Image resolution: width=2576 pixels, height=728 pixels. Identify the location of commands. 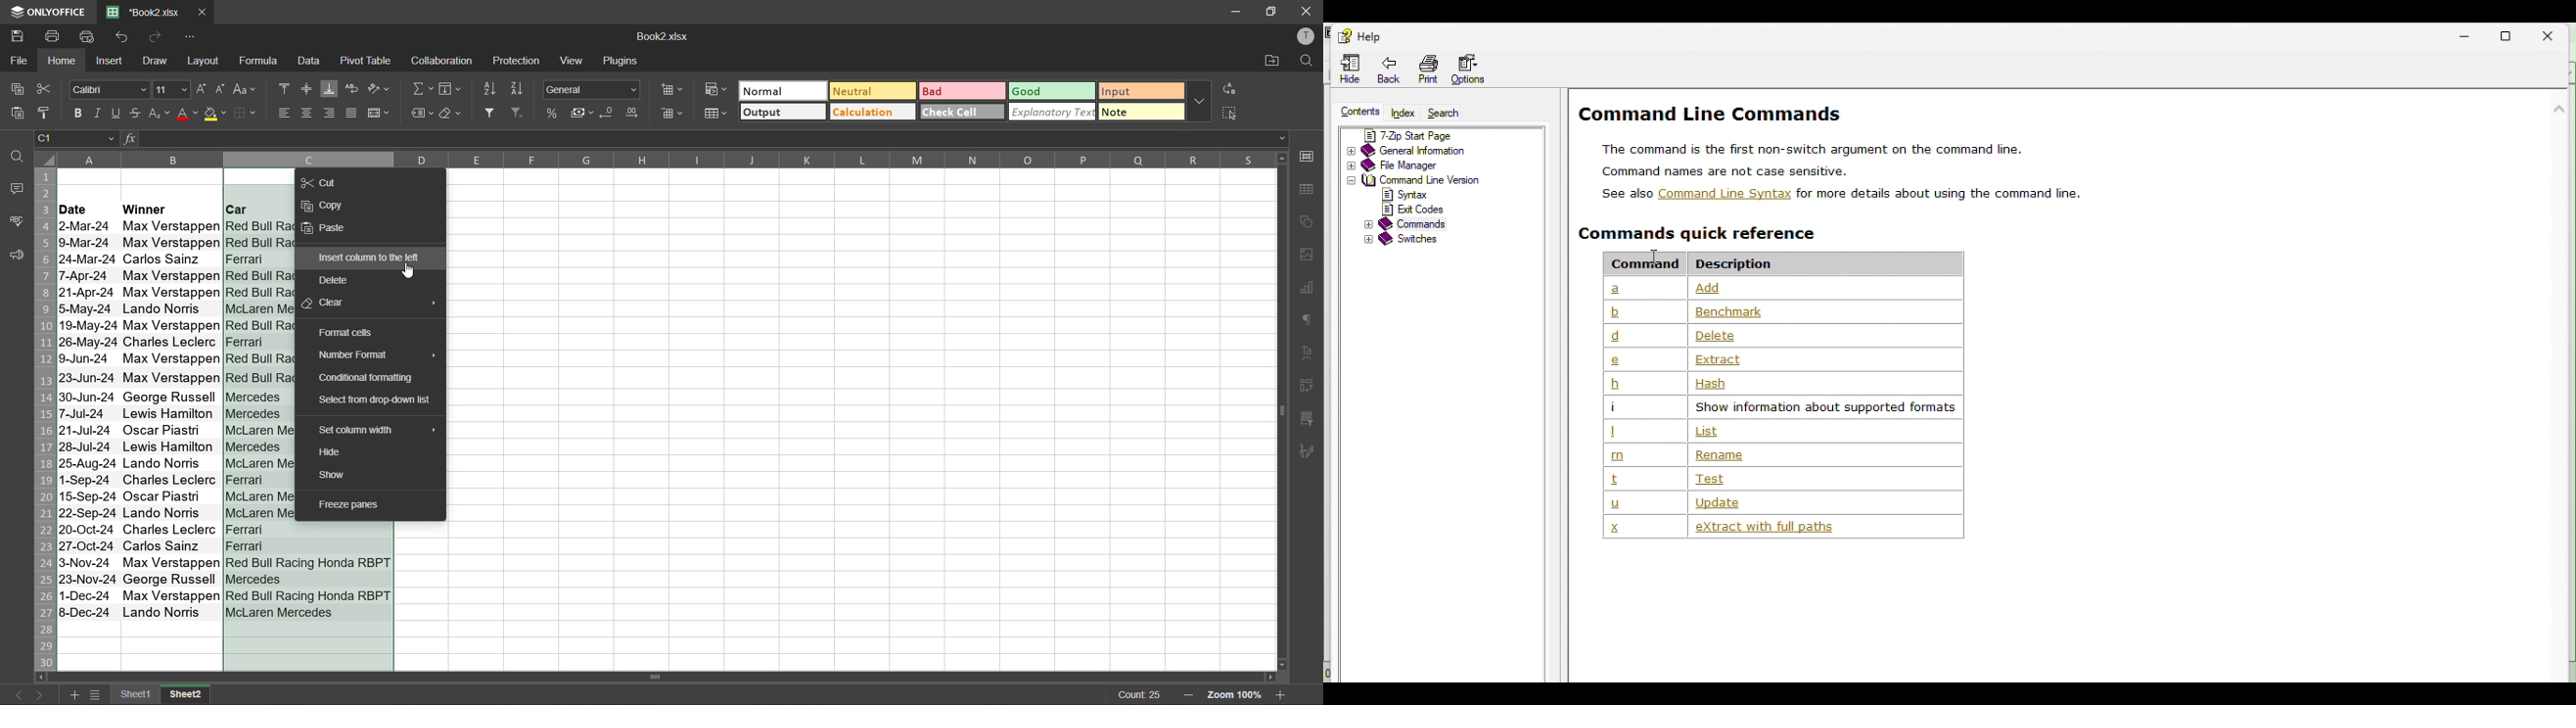
(1705, 234).